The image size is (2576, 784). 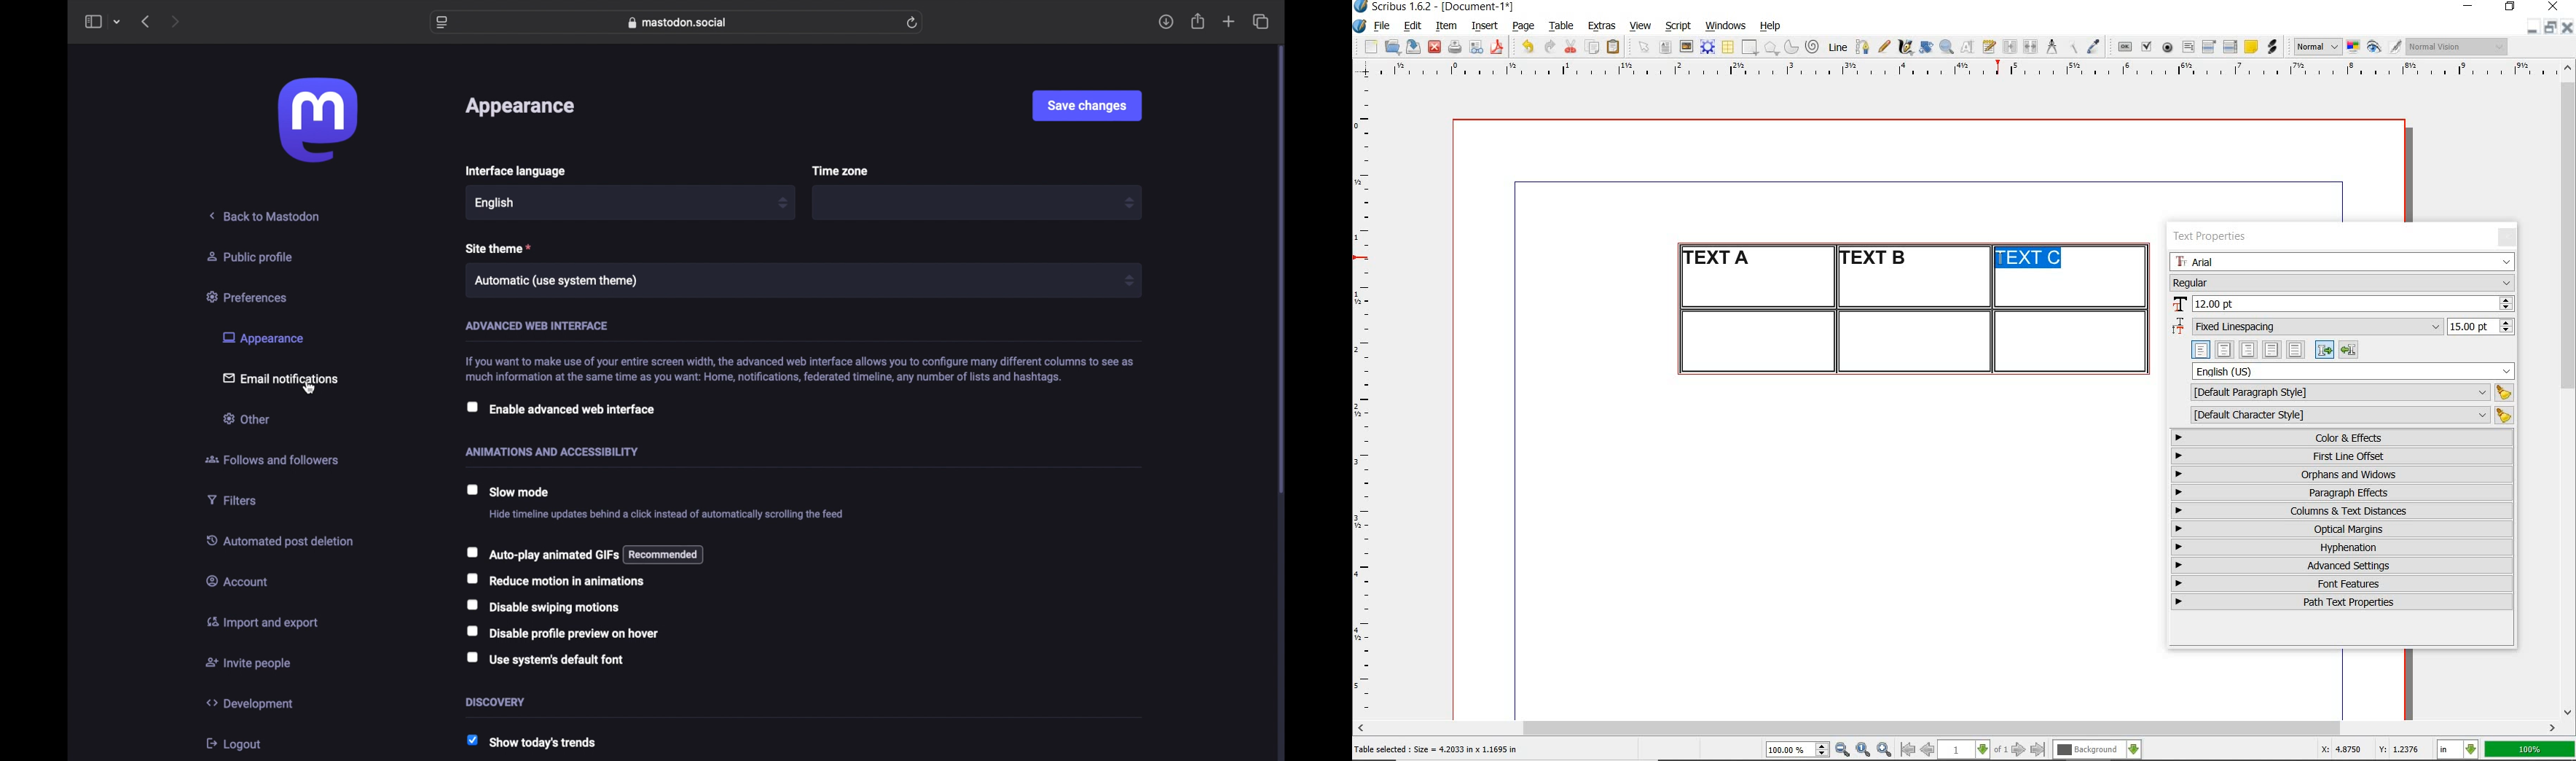 What do you see at coordinates (1477, 48) in the screenshot?
I see `preflight verifier` at bounding box center [1477, 48].